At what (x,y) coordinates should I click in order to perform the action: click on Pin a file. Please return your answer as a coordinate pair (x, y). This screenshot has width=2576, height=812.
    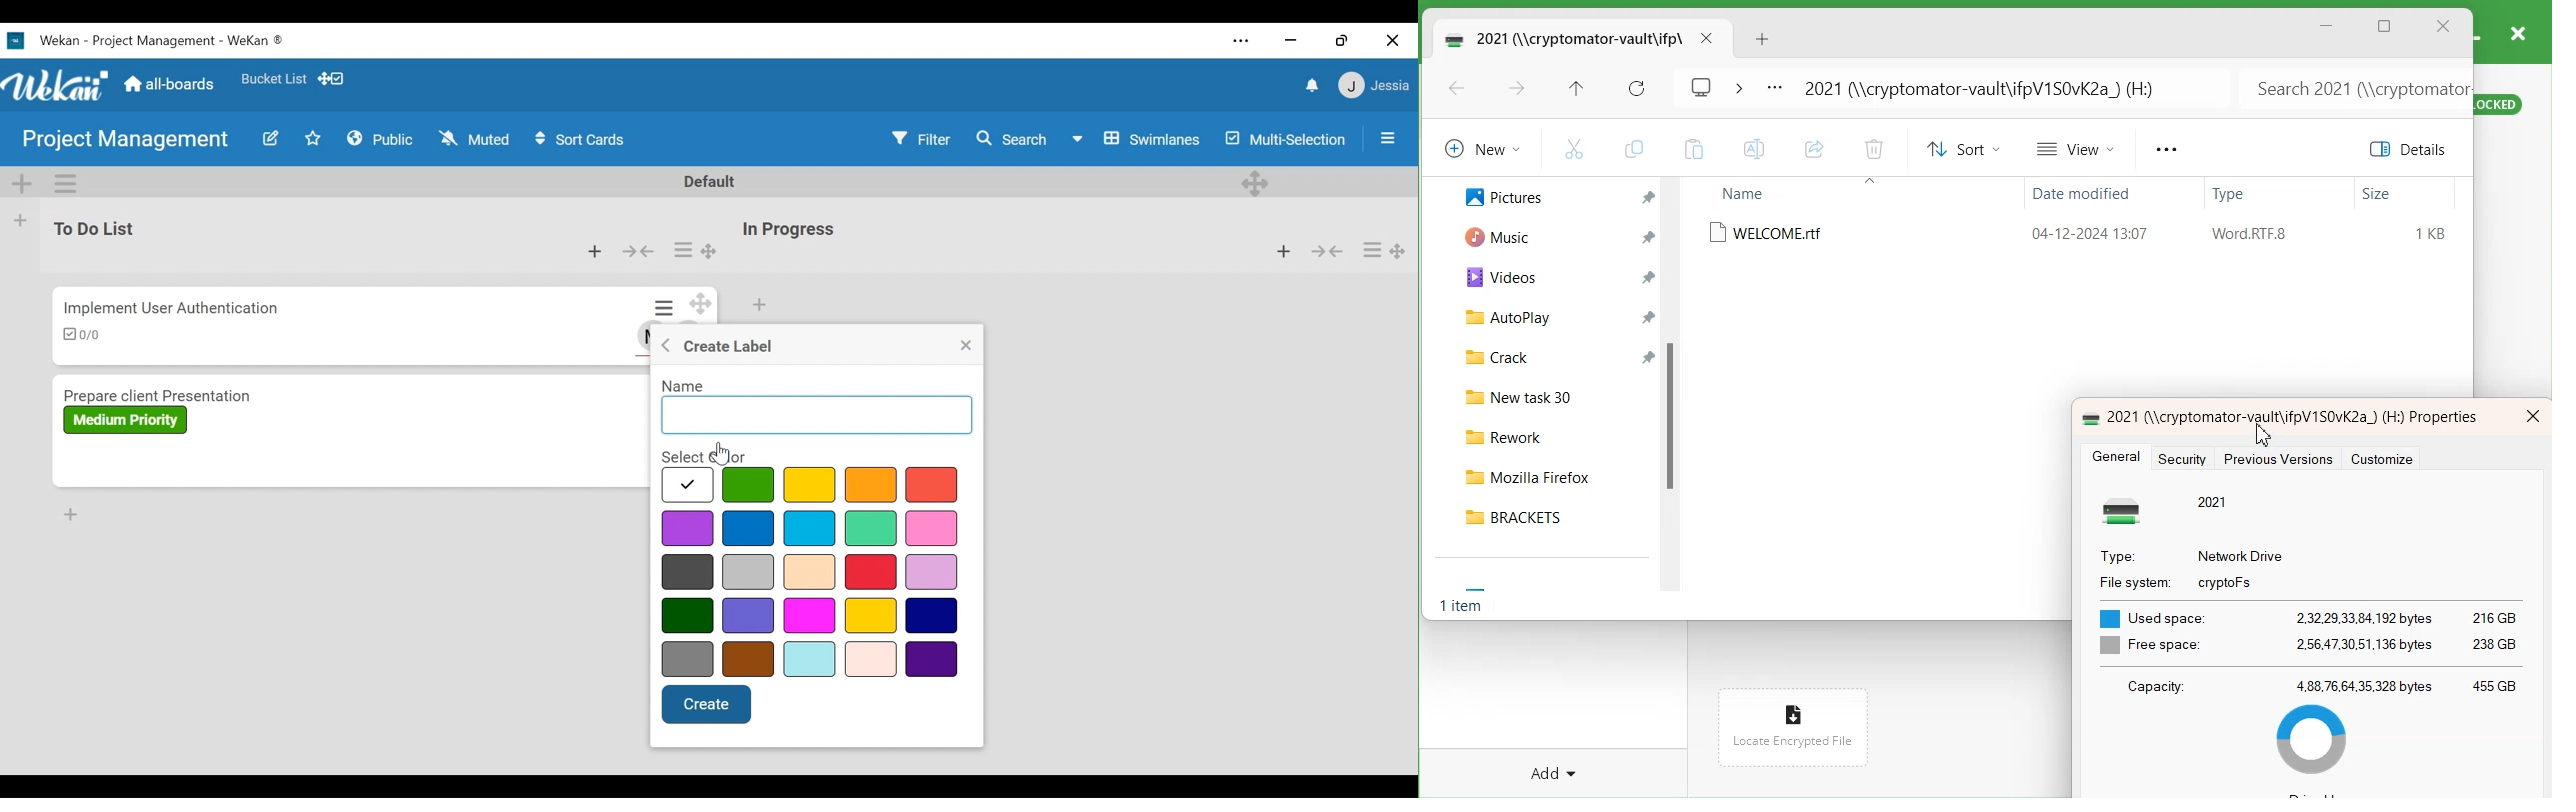
    Looking at the image, I should click on (1649, 355).